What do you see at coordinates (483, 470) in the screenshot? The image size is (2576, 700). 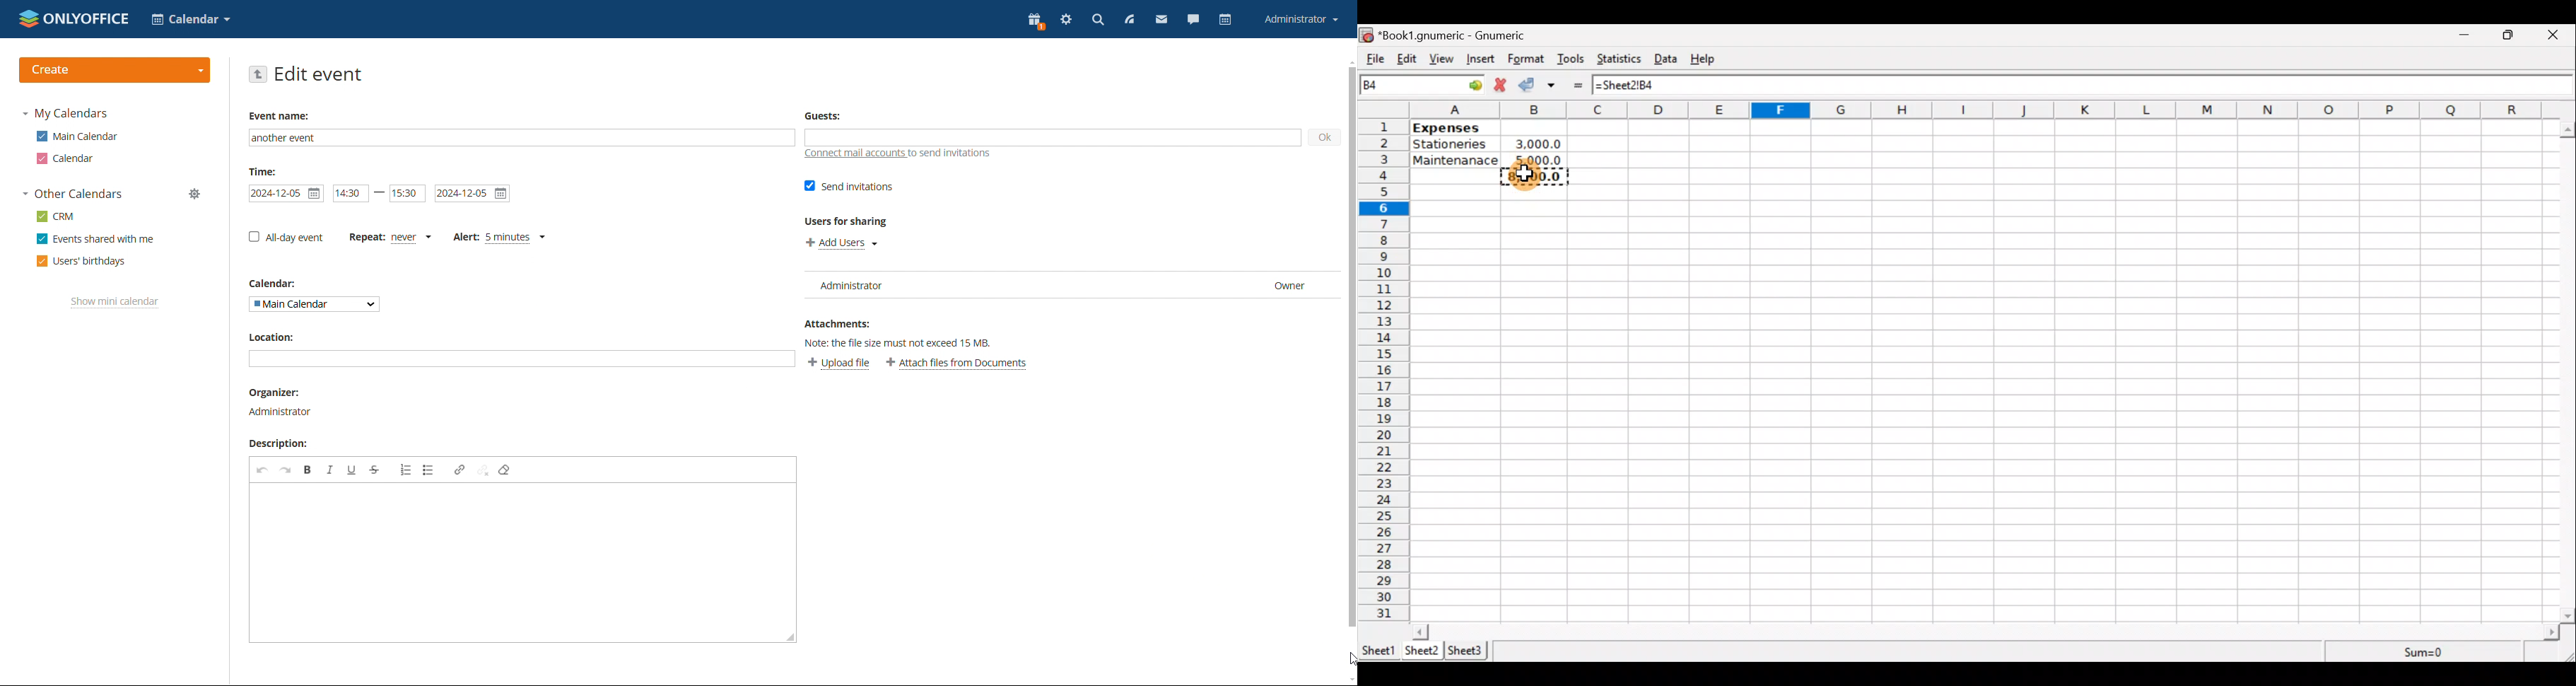 I see `unlink` at bounding box center [483, 470].